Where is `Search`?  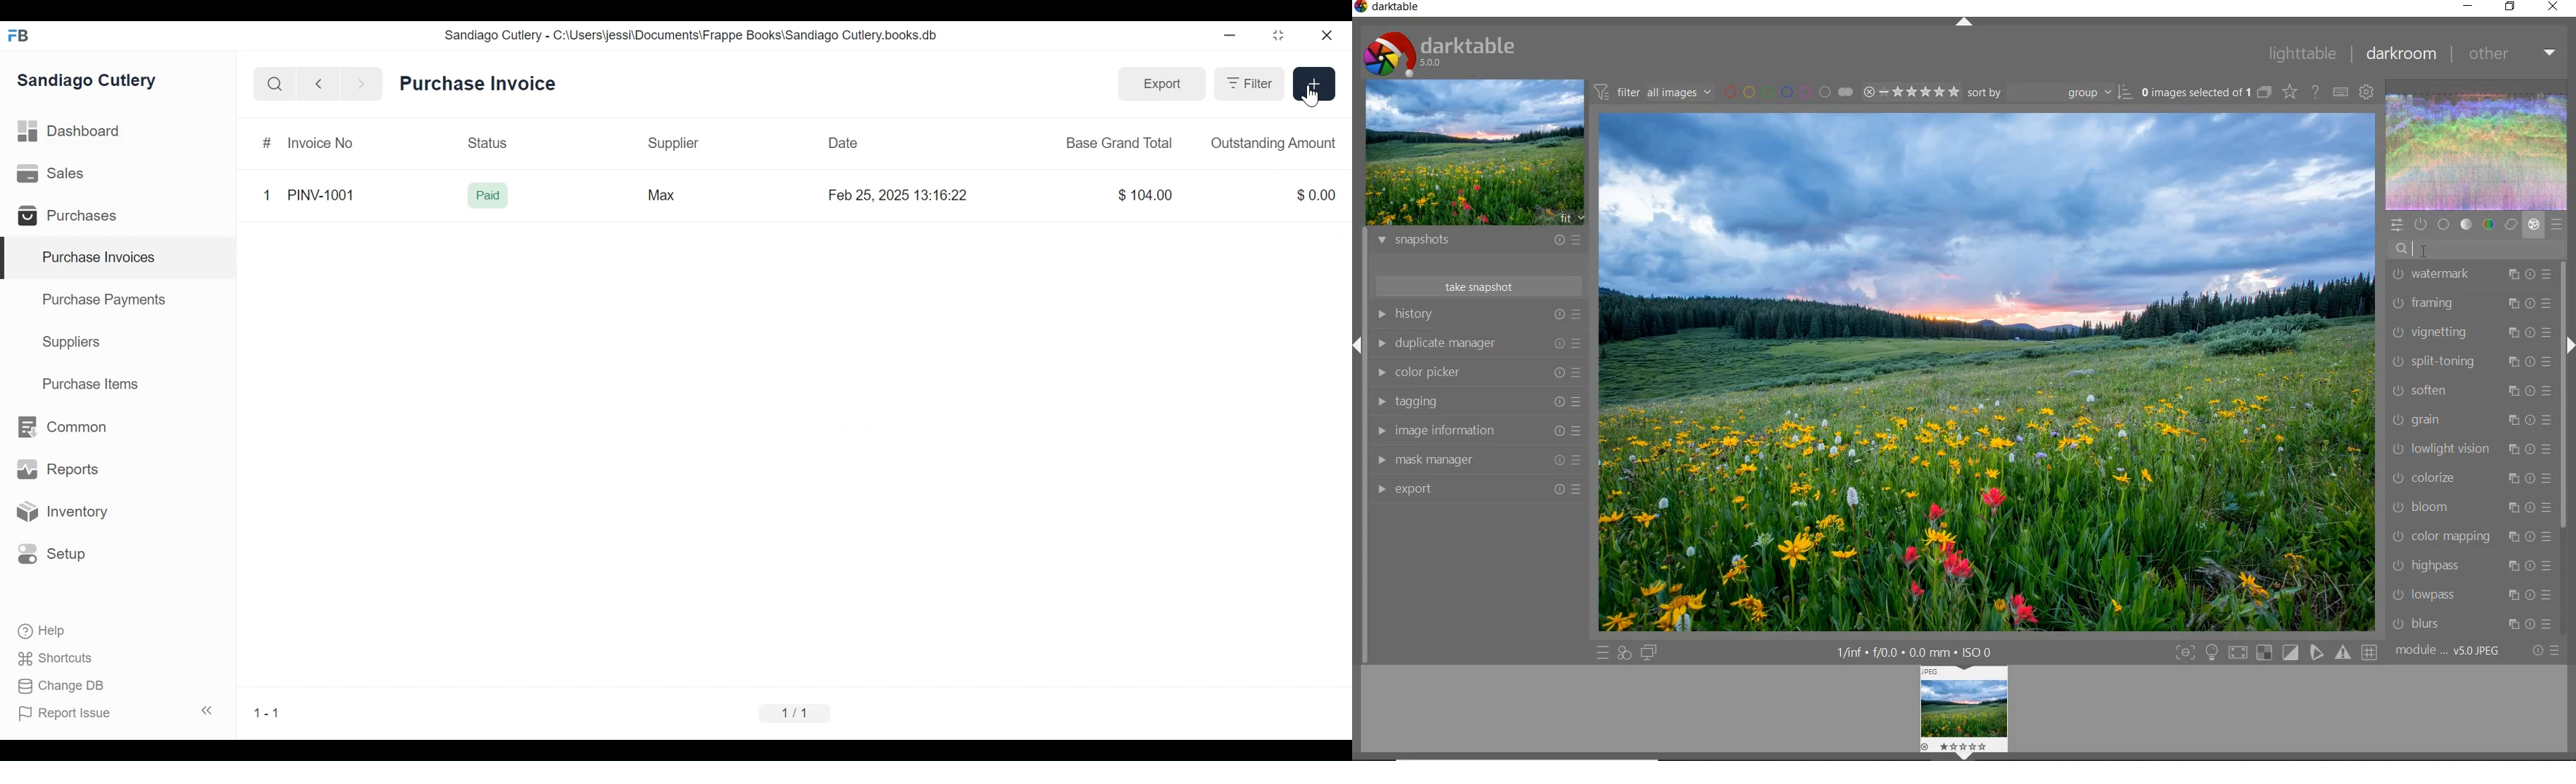
Search is located at coordinates (275, 84).